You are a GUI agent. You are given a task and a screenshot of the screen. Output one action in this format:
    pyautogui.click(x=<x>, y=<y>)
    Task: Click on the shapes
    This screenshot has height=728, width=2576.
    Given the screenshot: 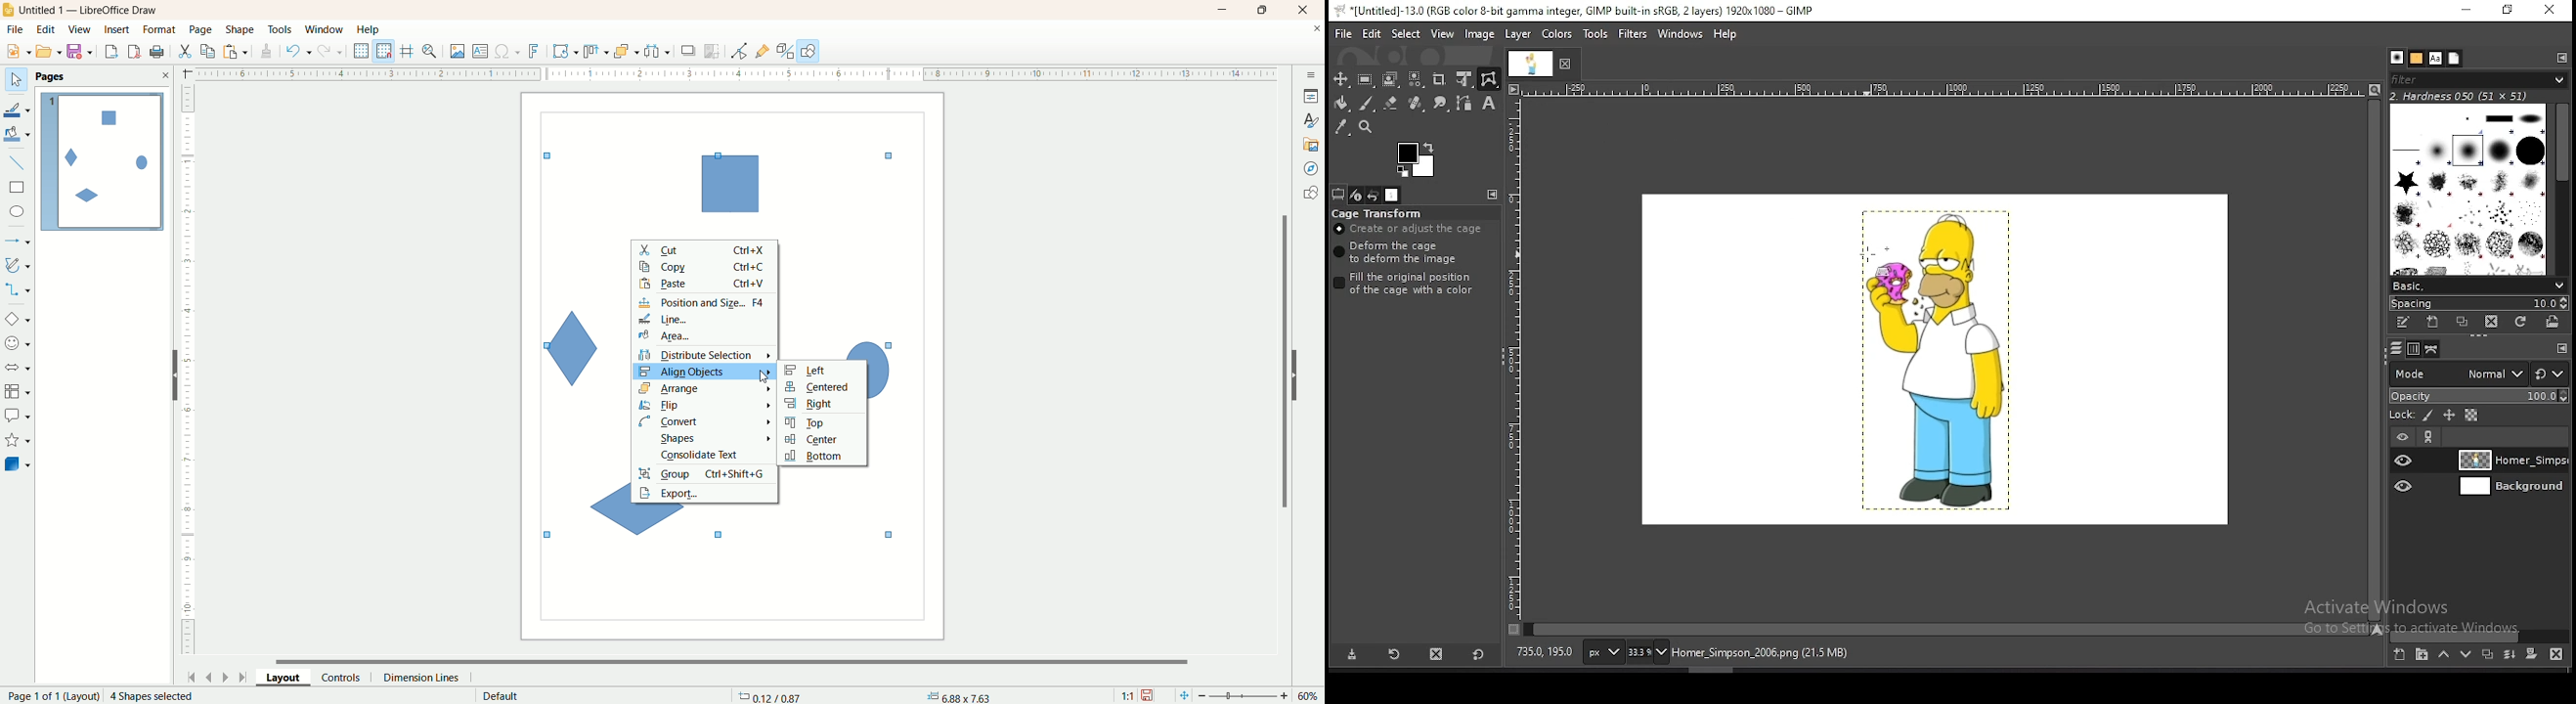 What is the action you would take?
    pyautogui.click(x=707, y=437)
    